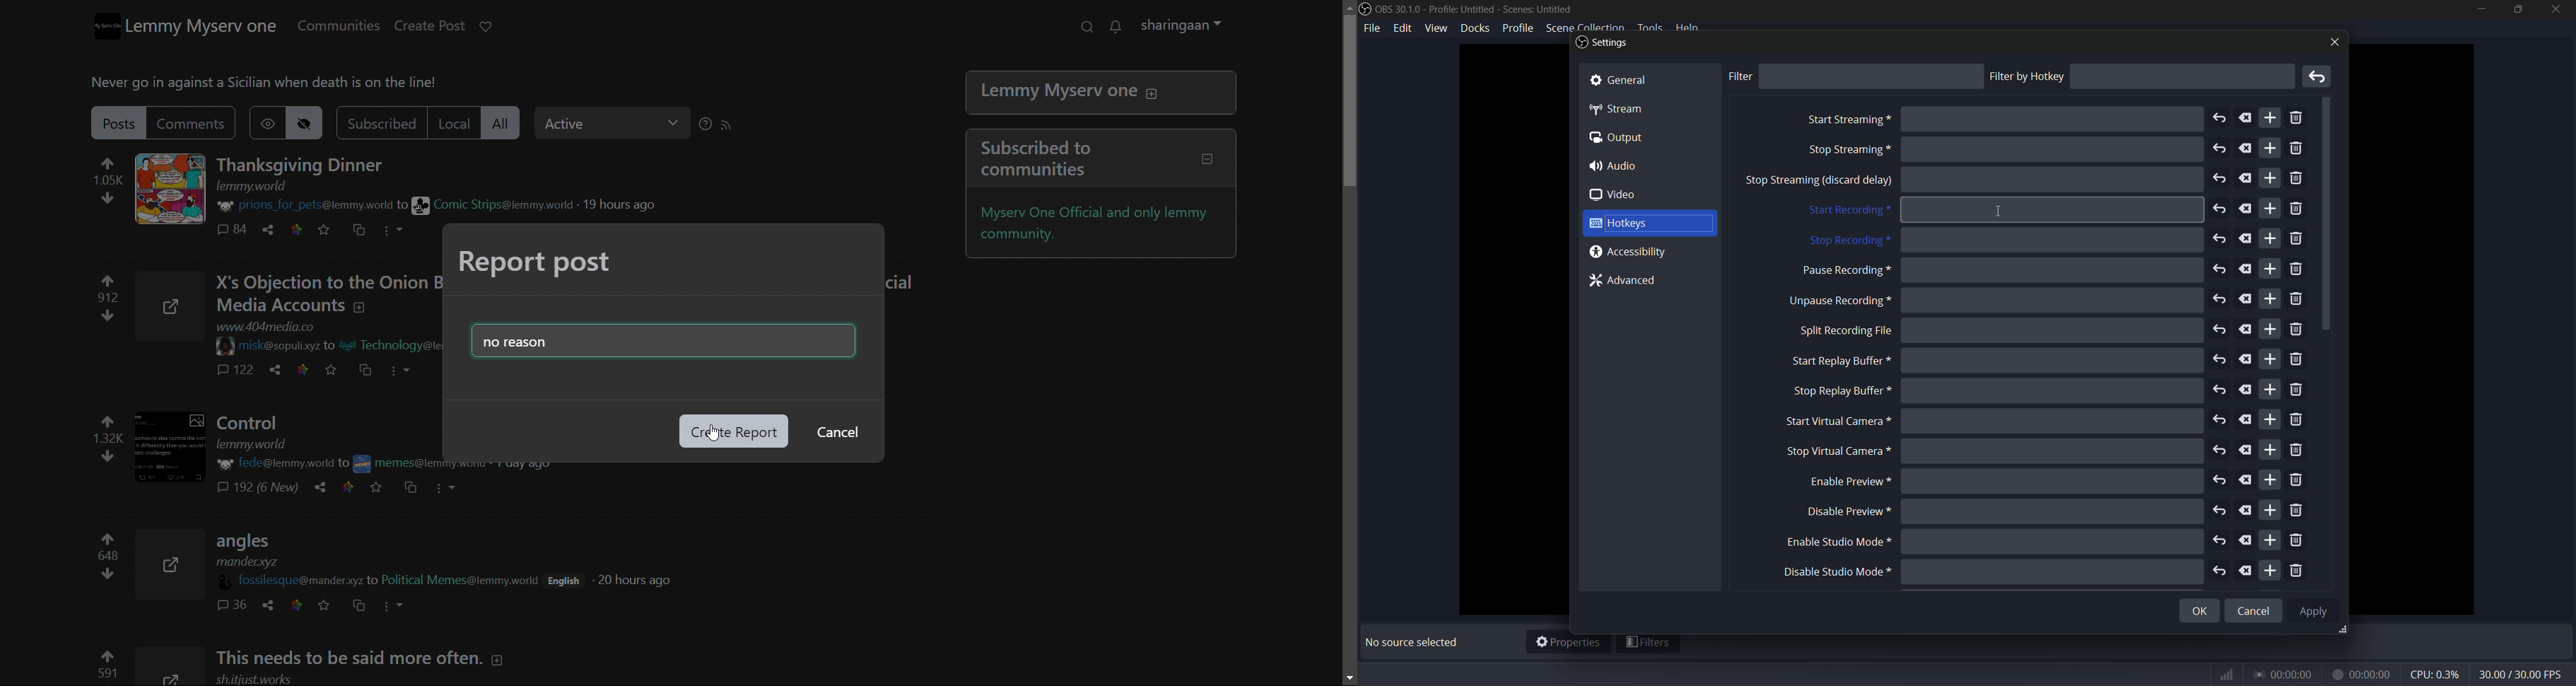 Image resolution: width=2576 pixels, height=700 pixels. I want to click on Scroll bar, so click(1348, 158).